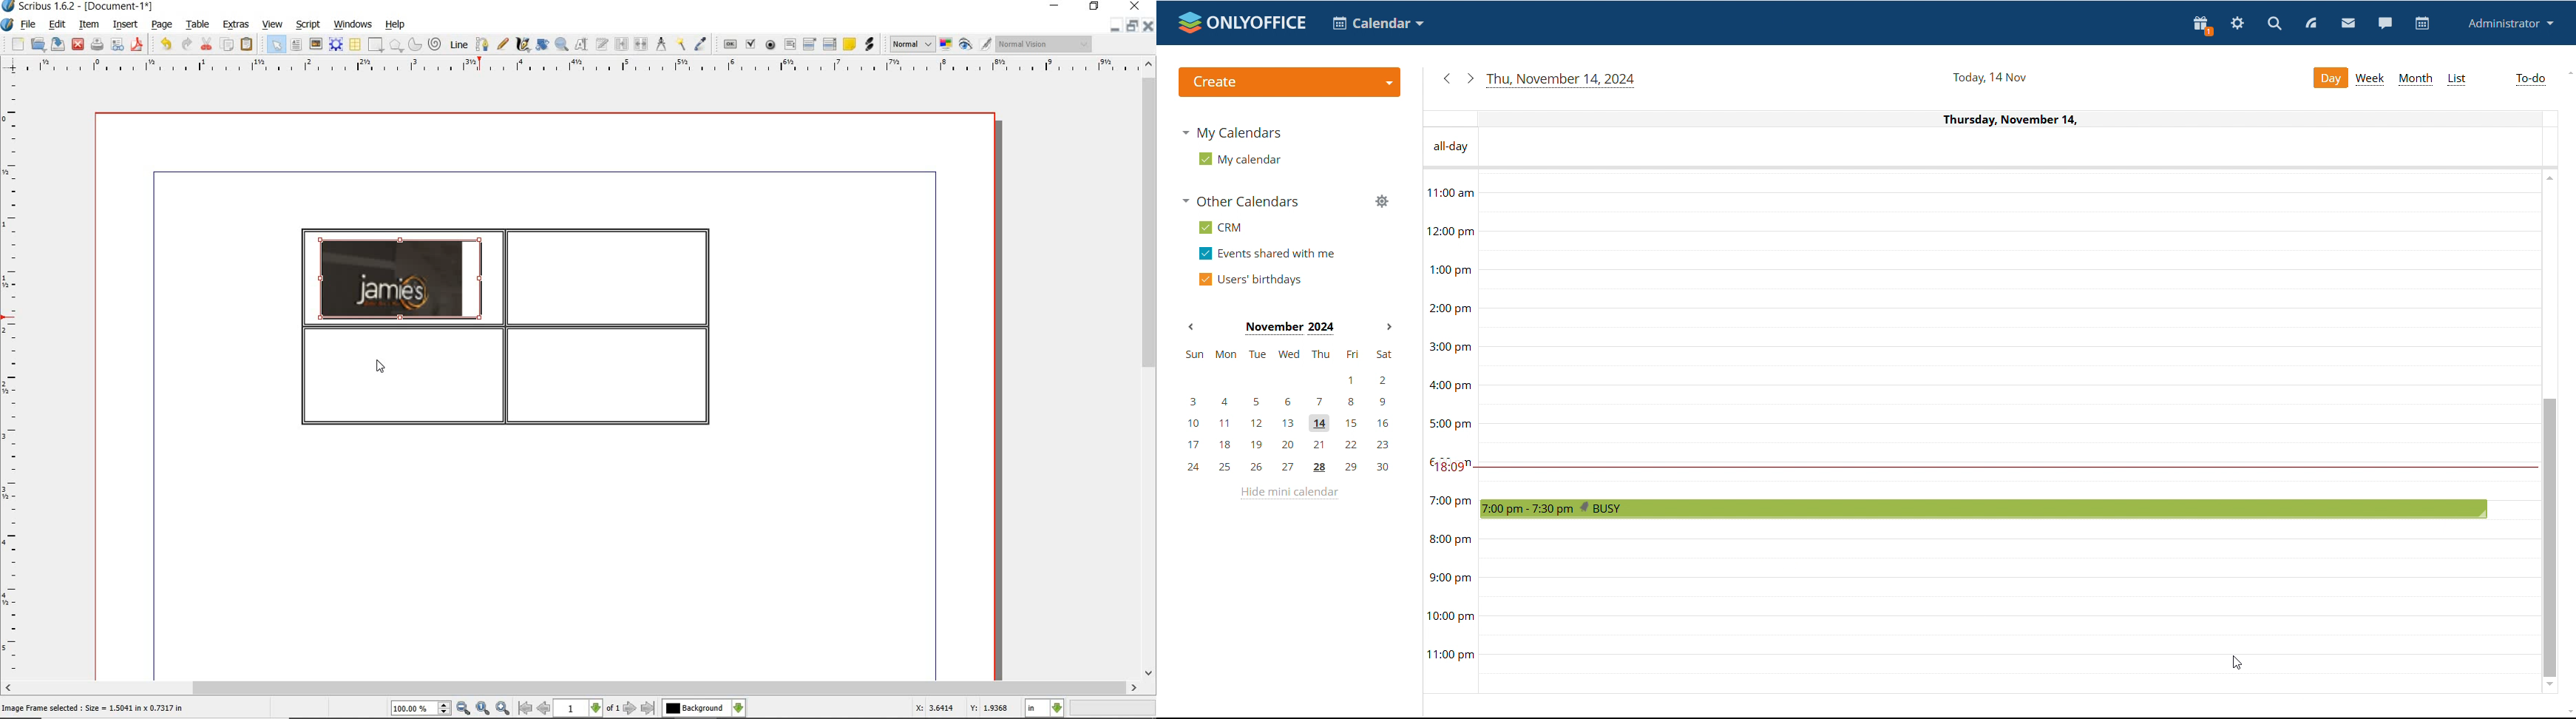 This screenshot has height=728, width=2576. Describe the element at coordinates (13, 377) in the screenshot. I see `ruler` at that location.